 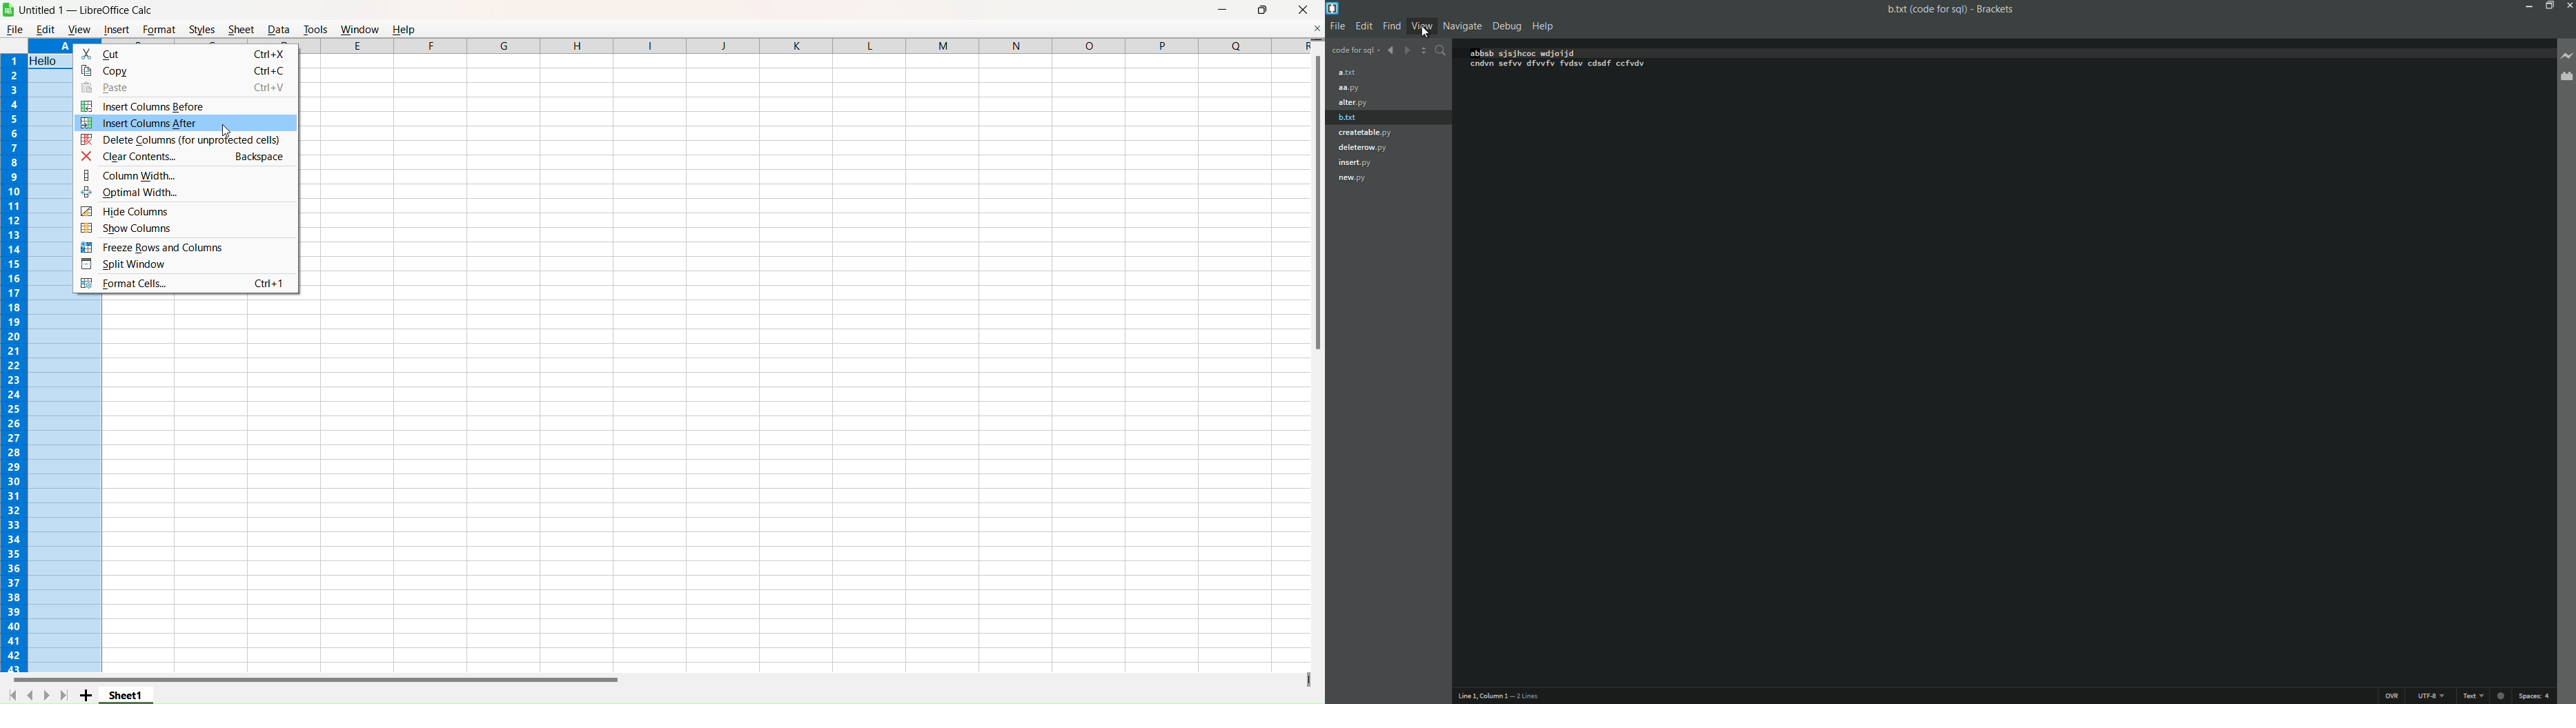 I want to click on Window, so click(x=360, y=28).